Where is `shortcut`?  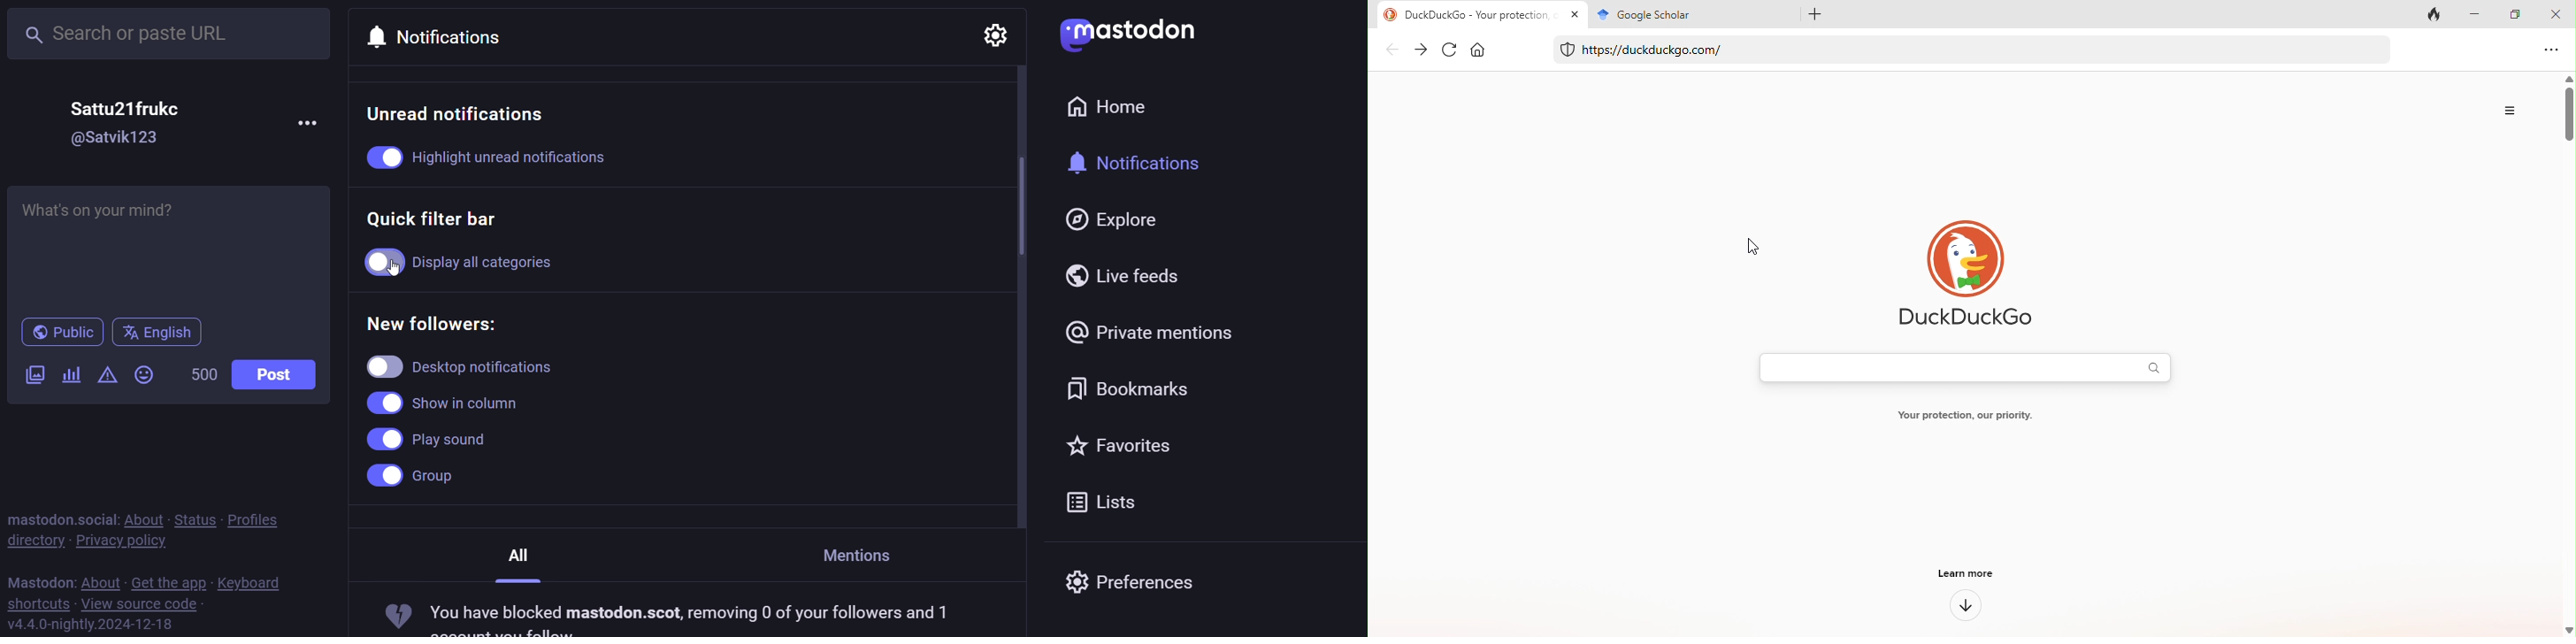
shortcut is located at coordinates (37, 603).